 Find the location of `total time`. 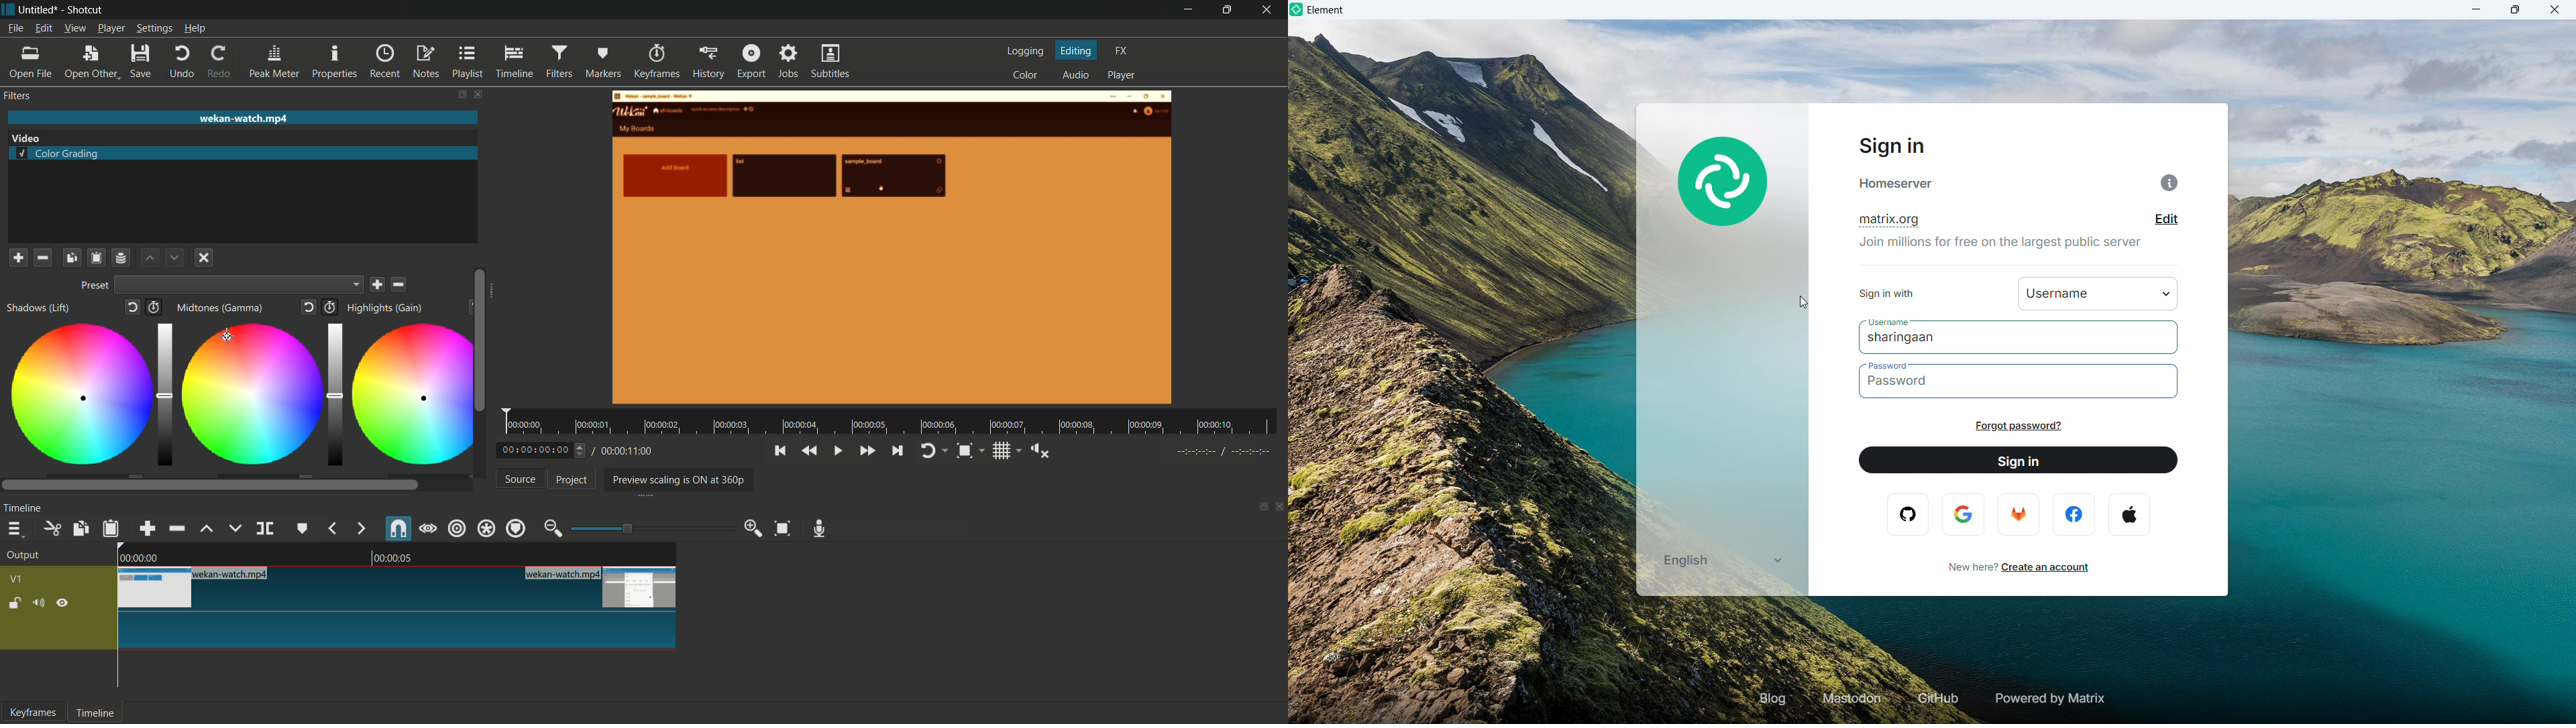

total time is located at coordinates (626, 451).